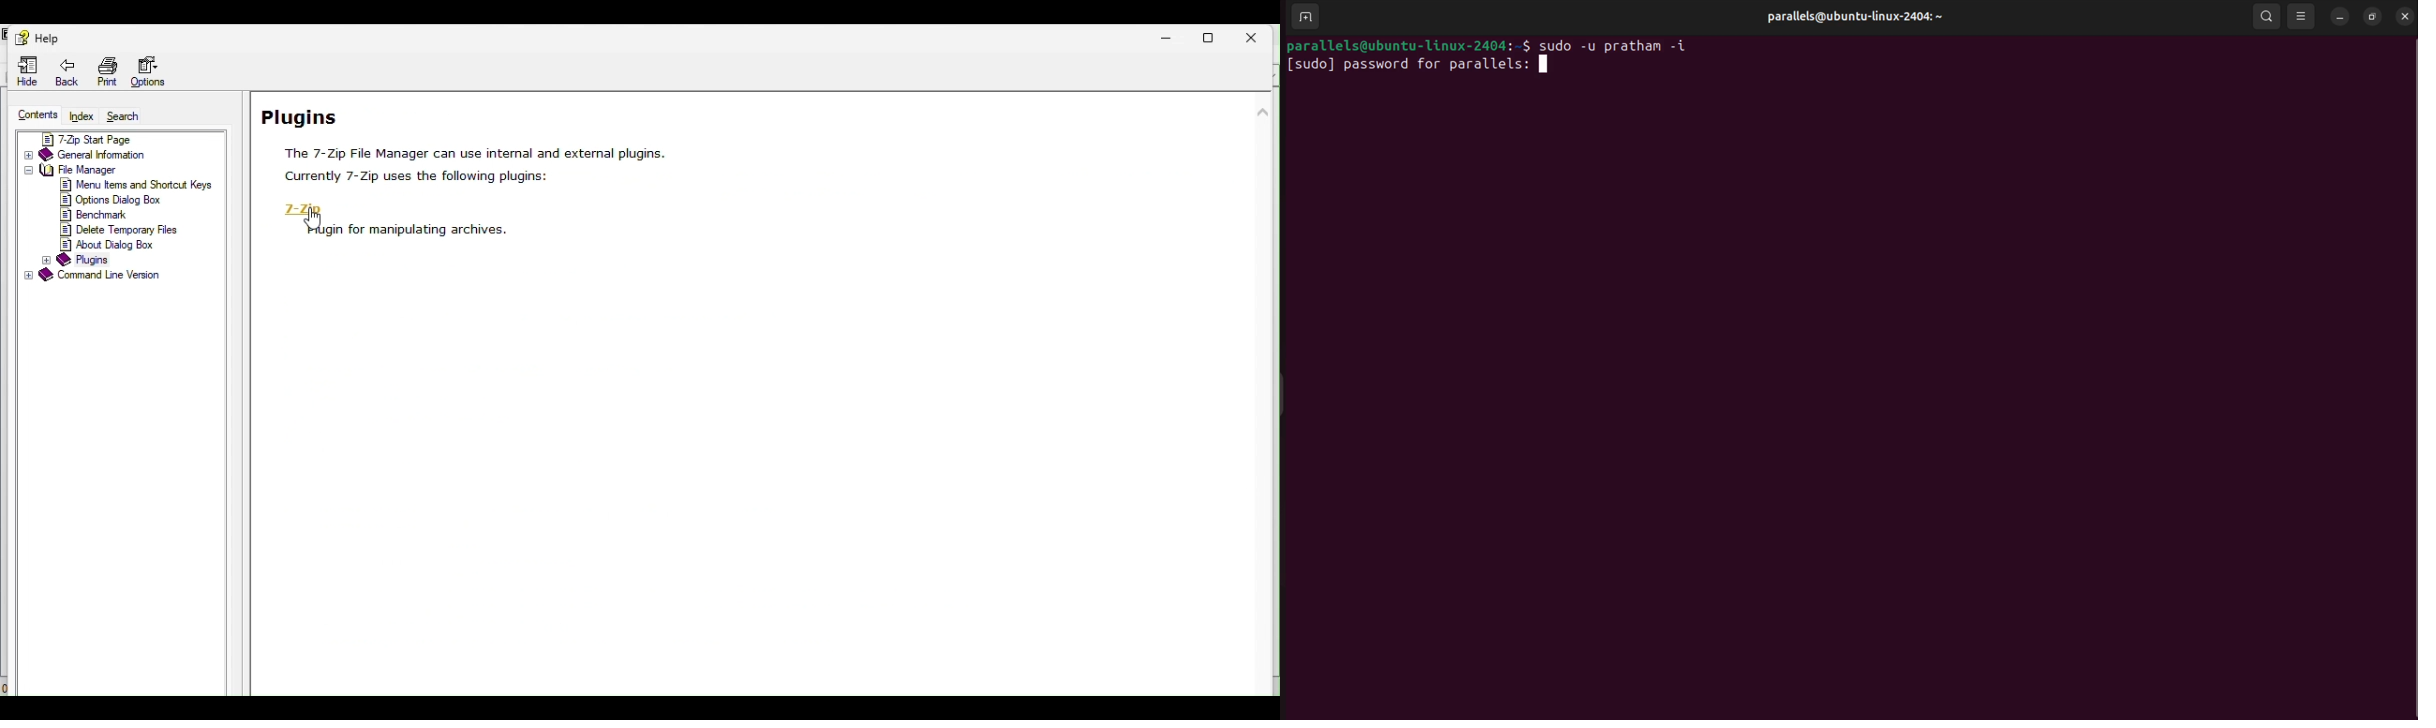 This screenshot has width=2436, height=728. I want to click on menu items and shortcut keys, so click(144, 186).